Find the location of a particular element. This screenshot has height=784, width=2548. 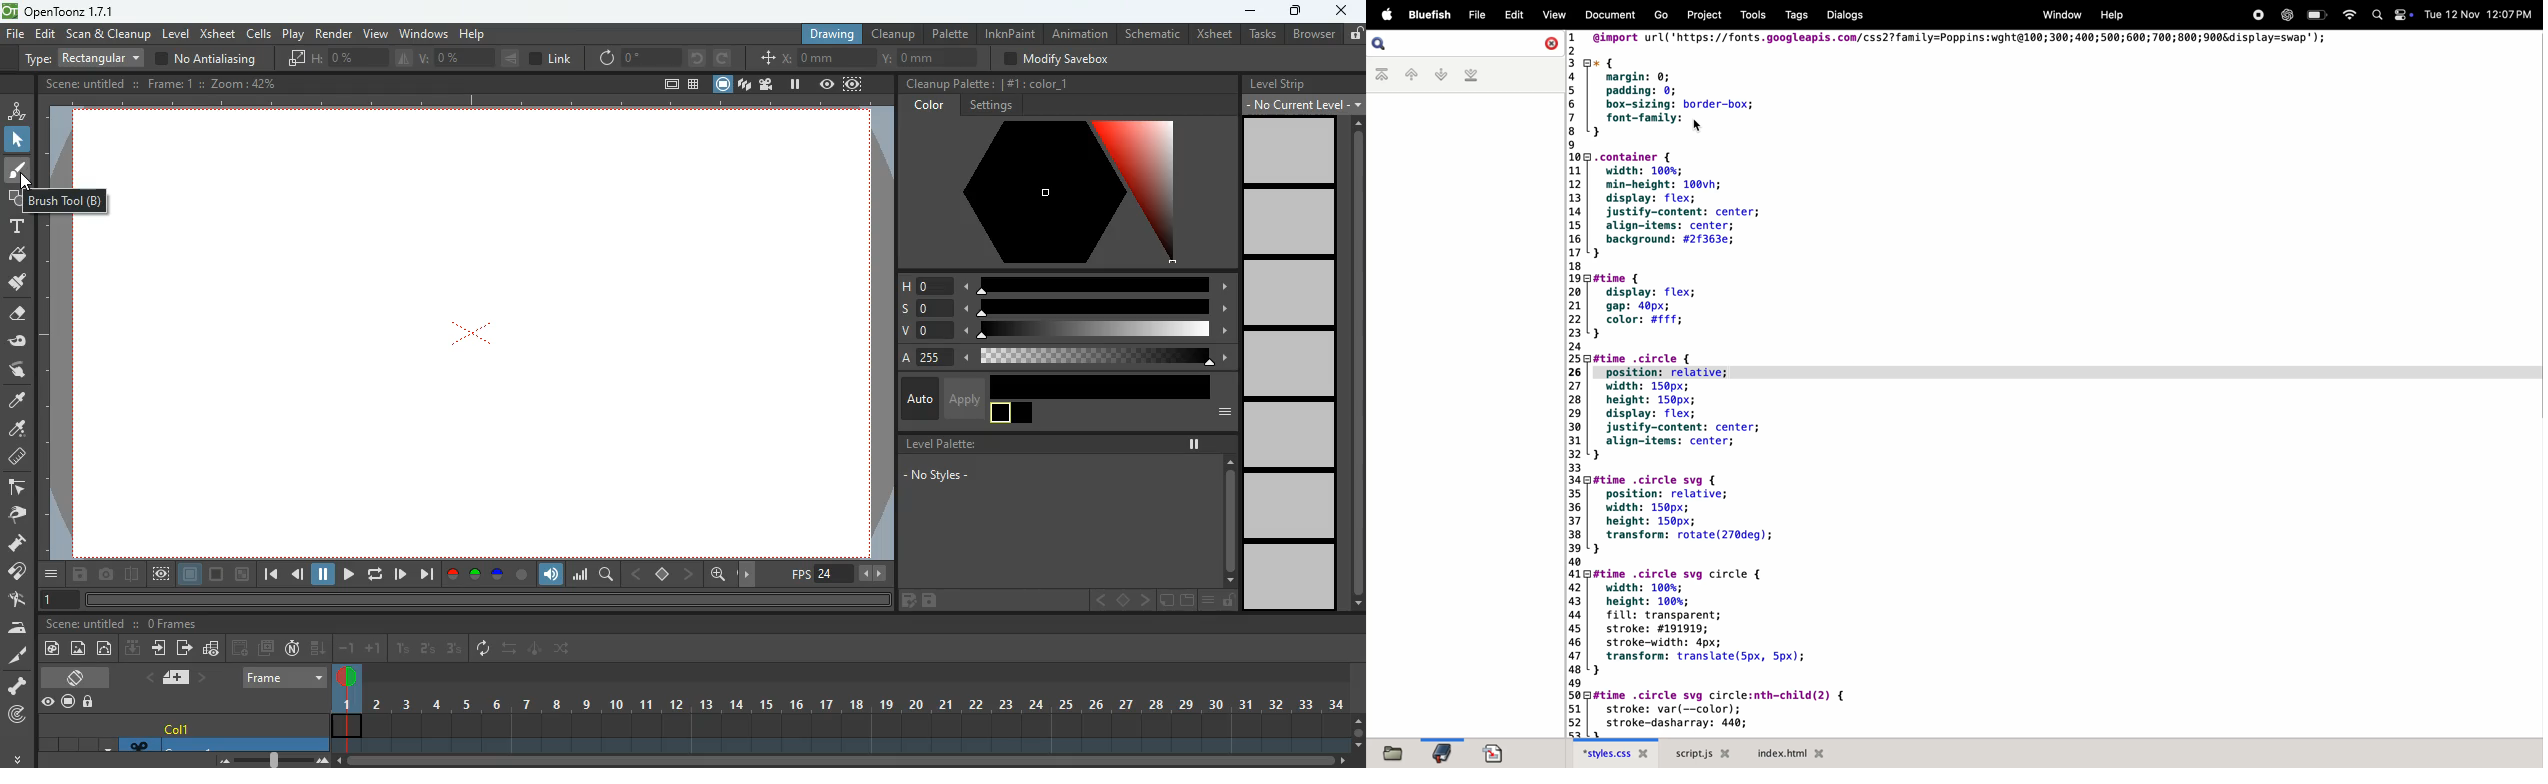

Cursor is located at coordinates (28, 182).